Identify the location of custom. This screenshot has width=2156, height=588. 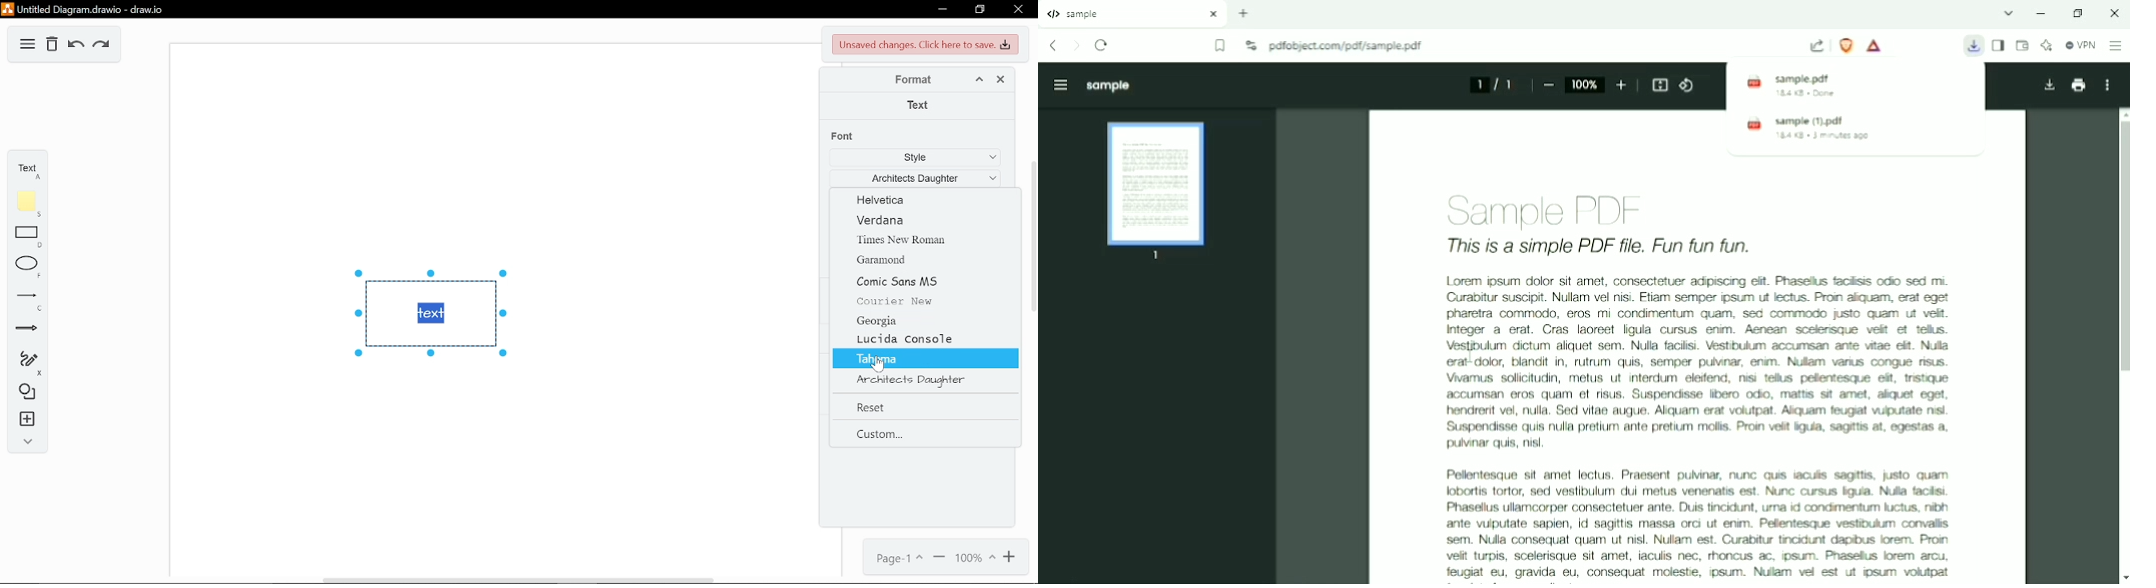
(920, 435).